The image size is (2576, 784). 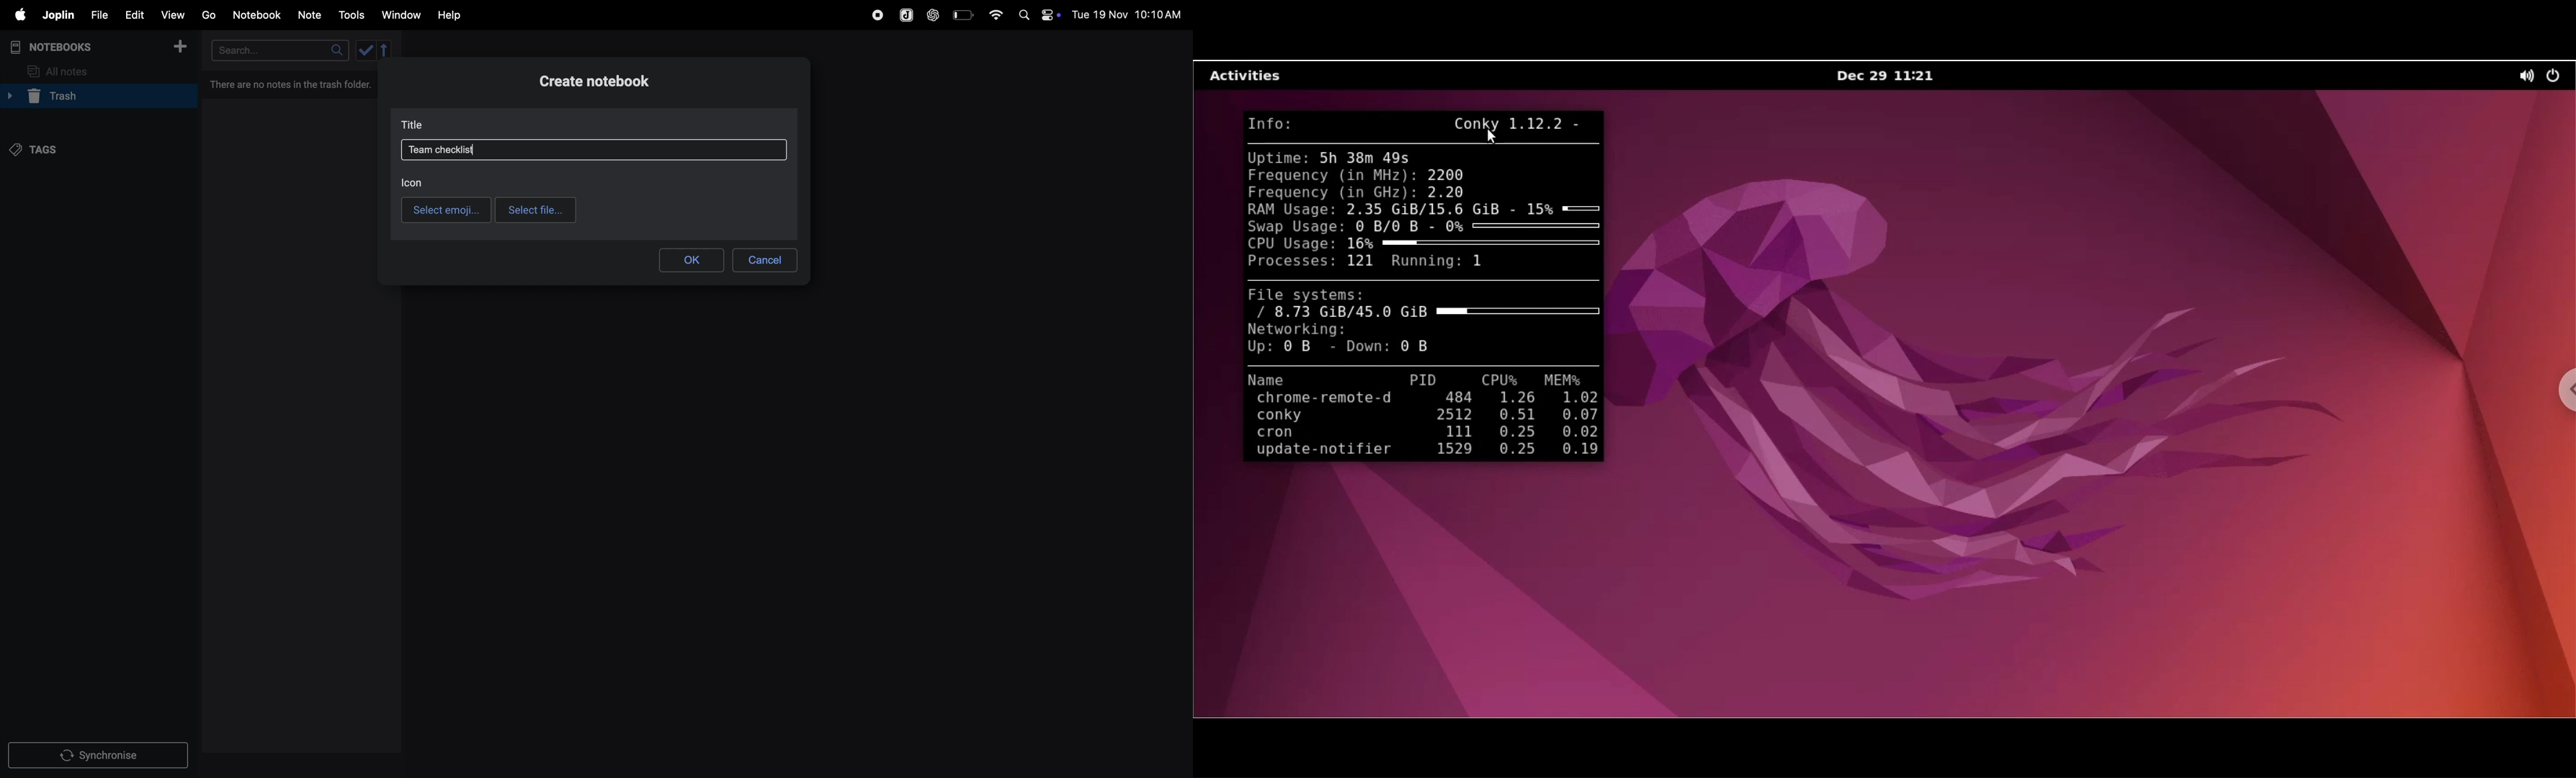 What do you see at coordinates (184, 47) in the screenshot?
I see `add` at bounding box center [184, 47].